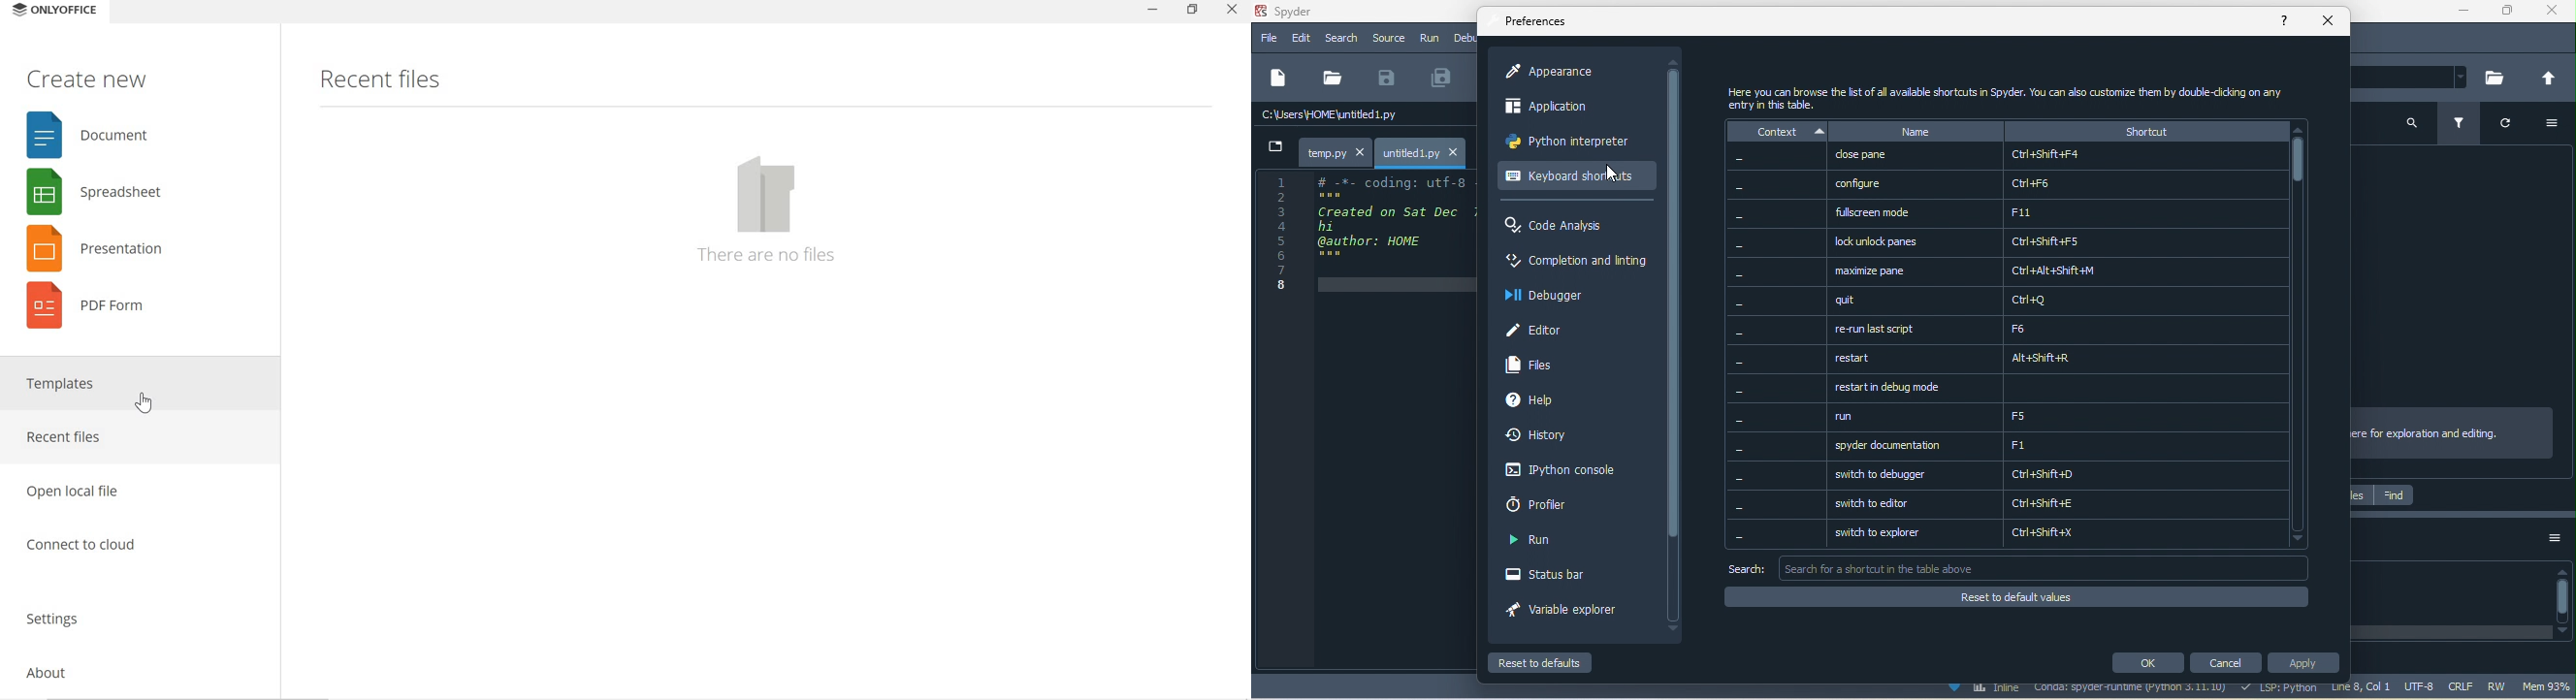 The image size is (2576, 700). Describe the element at coordinates (1363, 117) in the screenshot. I see `c\users\home\untitled1` at that location.